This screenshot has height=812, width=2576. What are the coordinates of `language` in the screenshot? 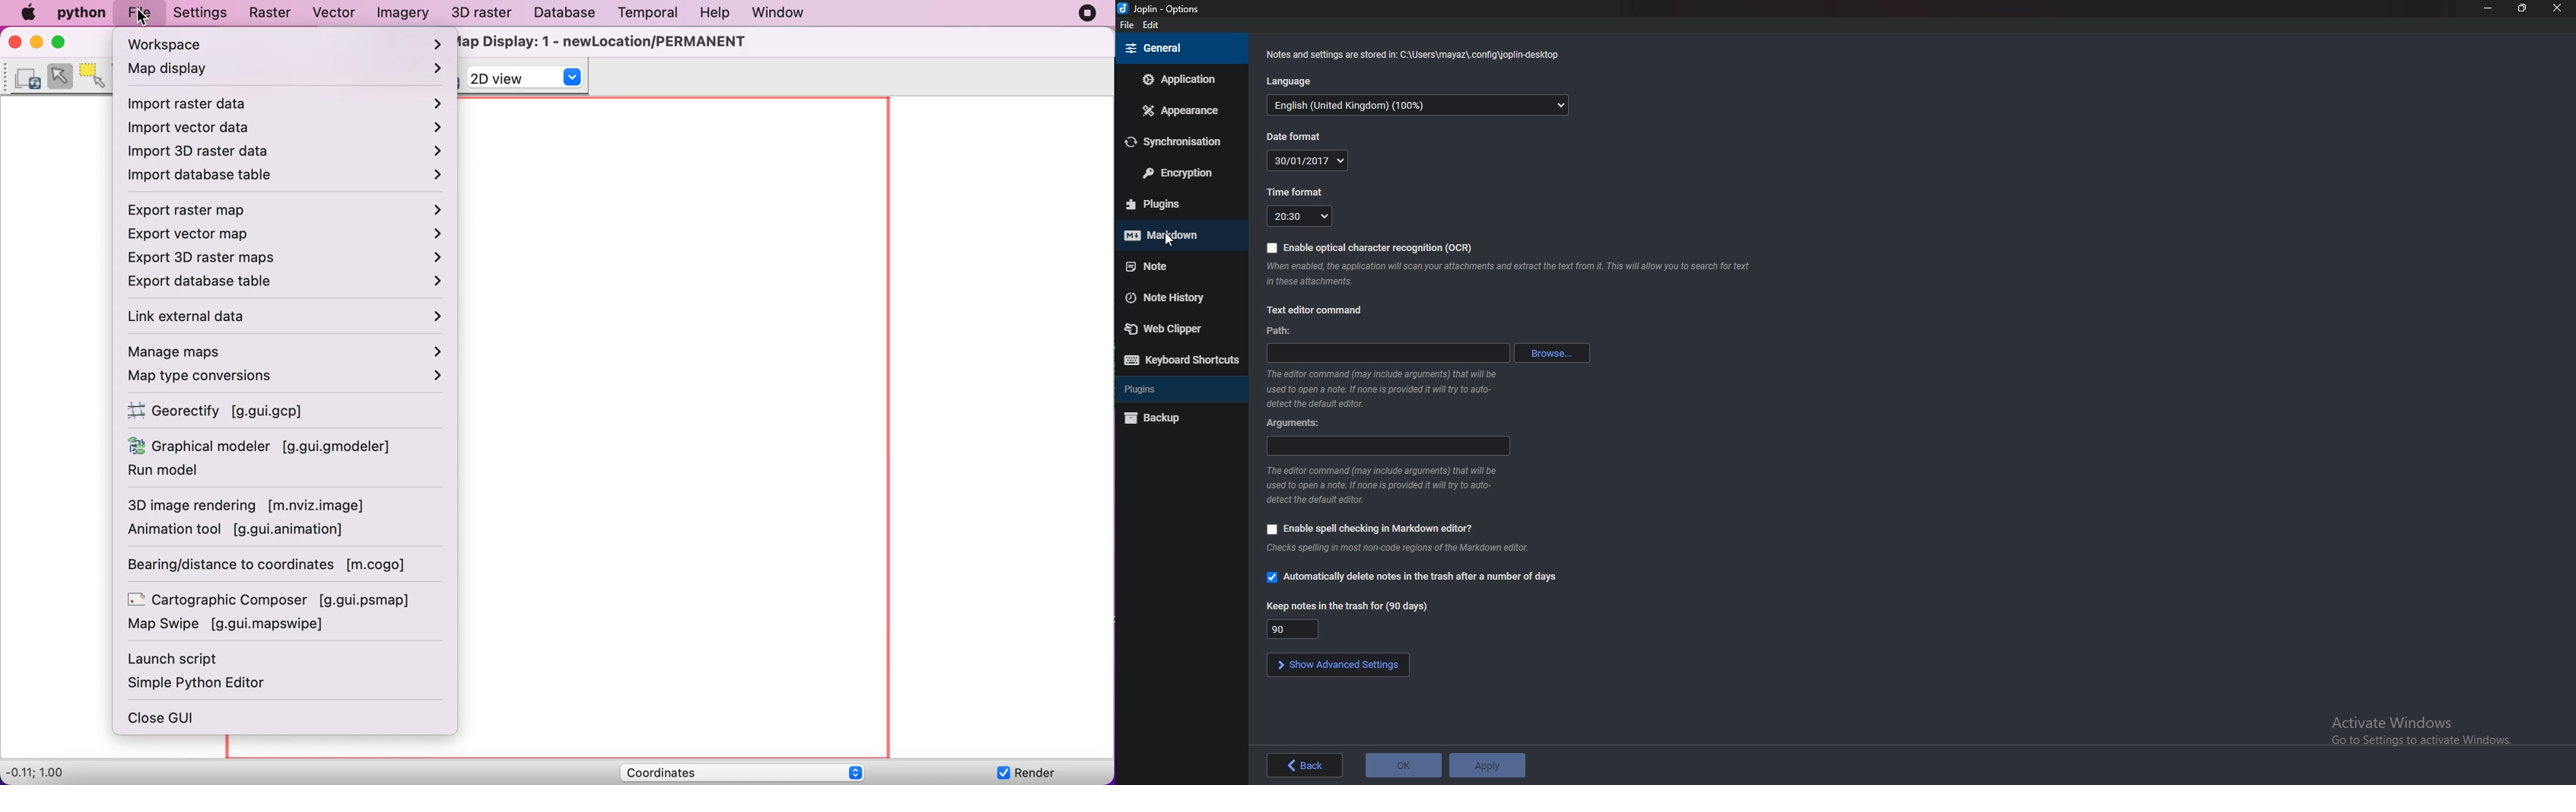 It's located at (1290, 81).